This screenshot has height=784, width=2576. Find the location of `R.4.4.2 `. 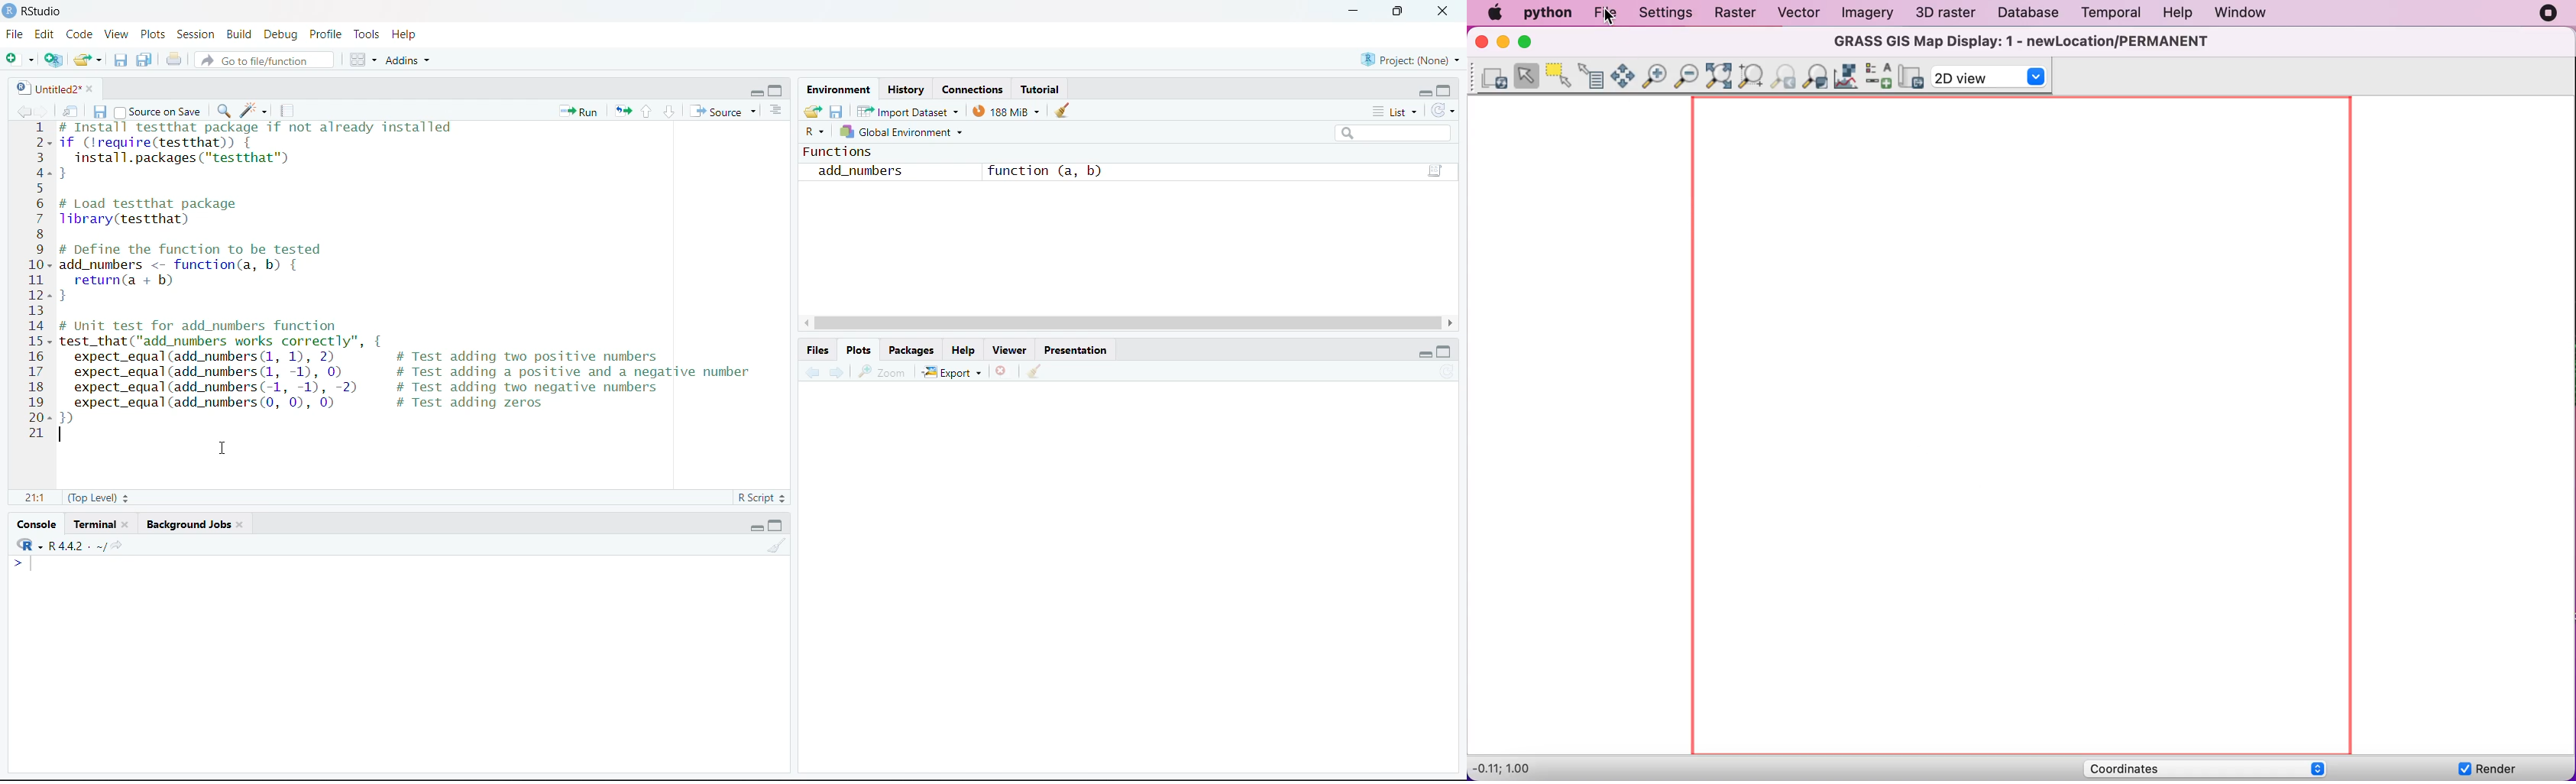

R.4.4.2  is located at coordinates (54, 544).